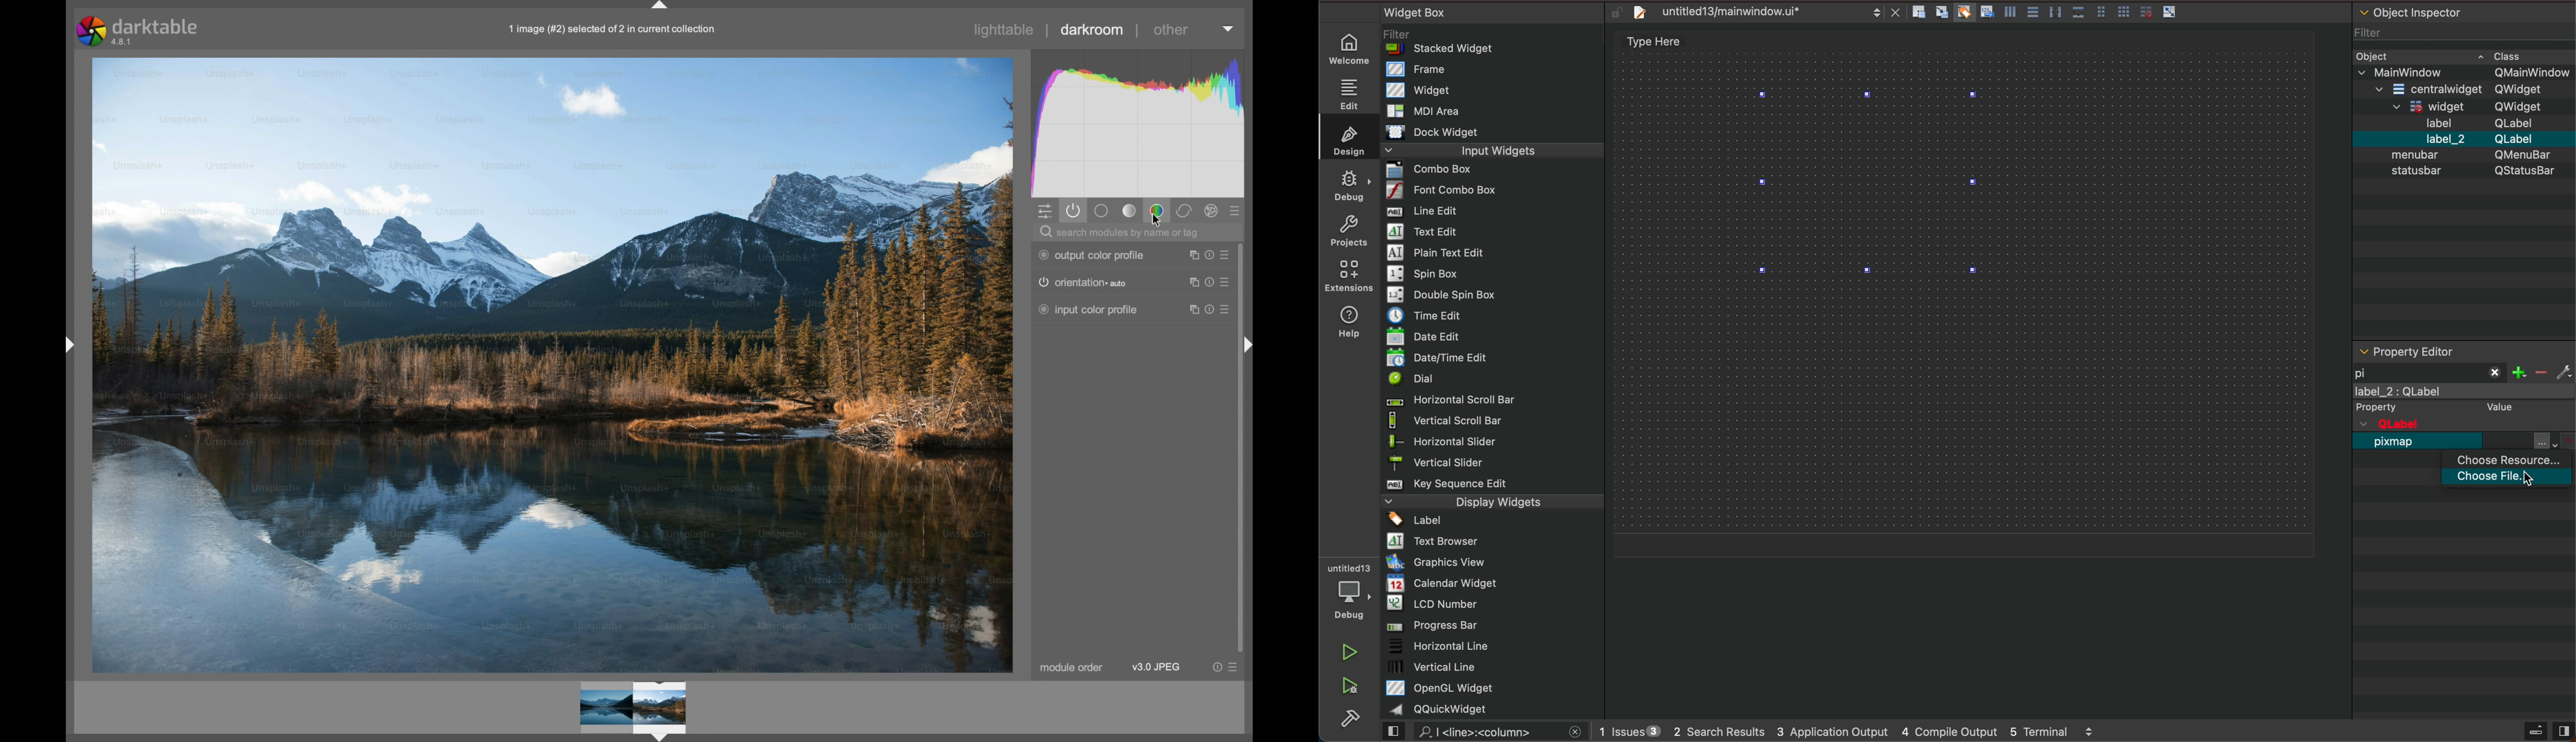  I want to click on tone, so click(1129, 210).